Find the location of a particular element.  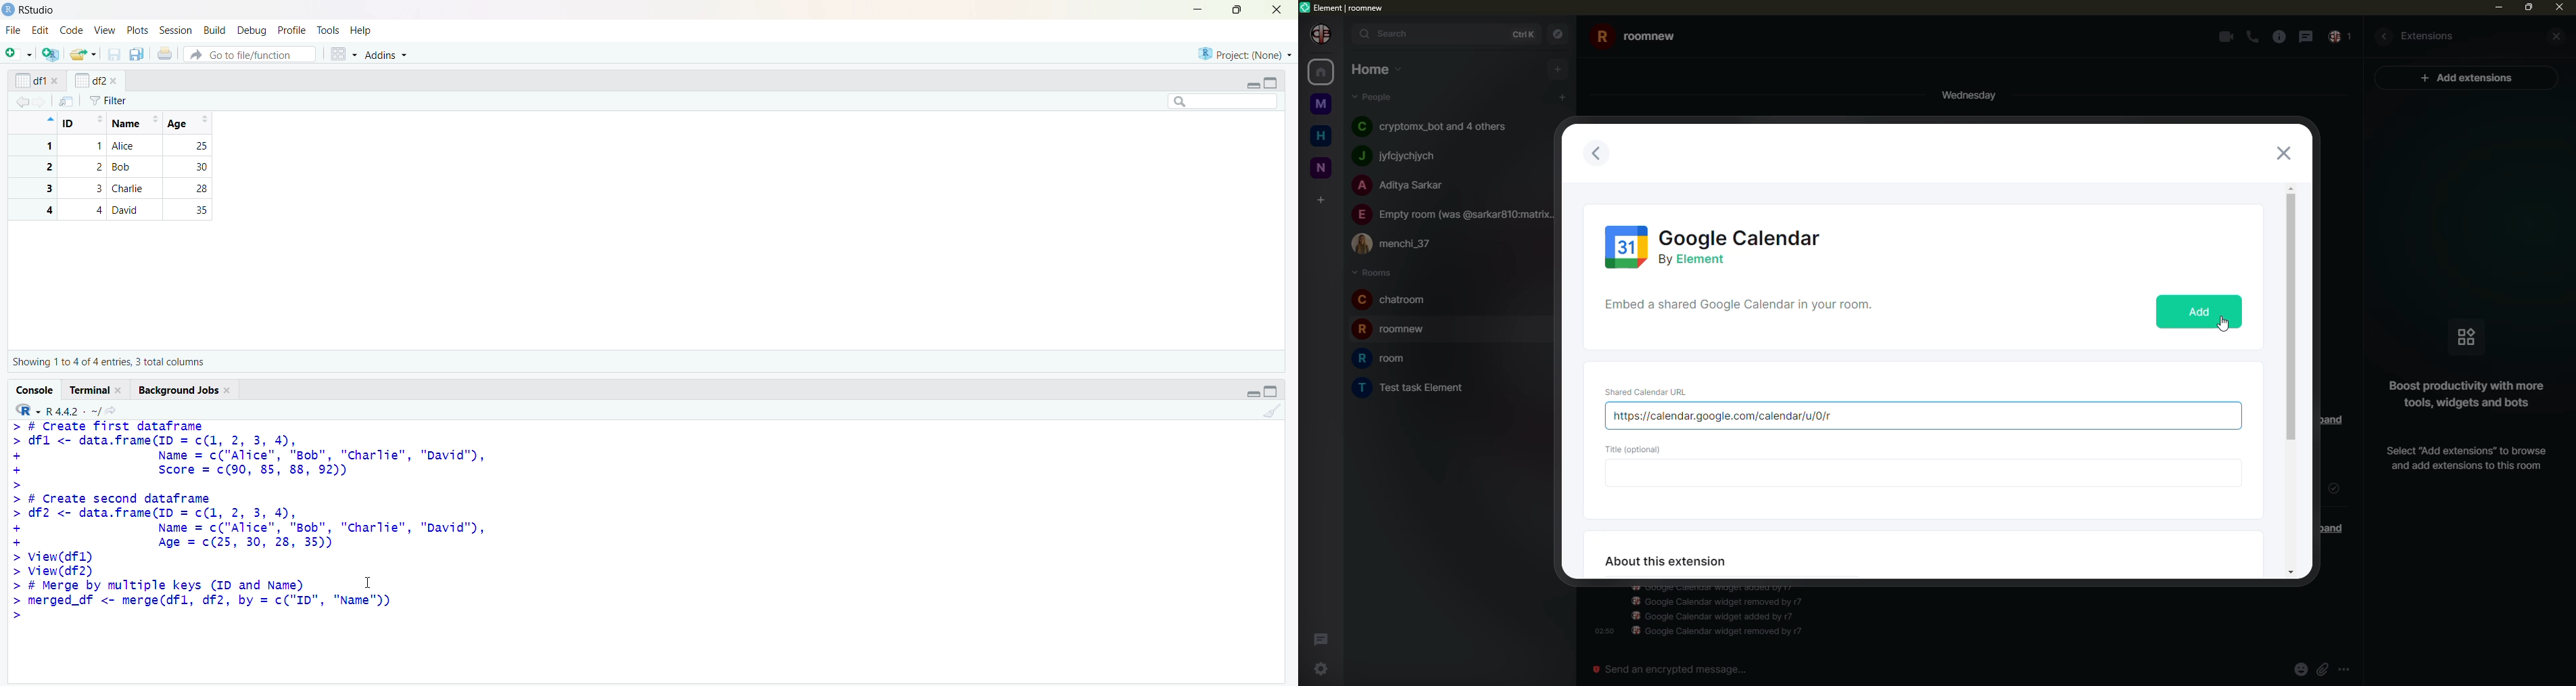

add is located at coordinates (2198, 310).